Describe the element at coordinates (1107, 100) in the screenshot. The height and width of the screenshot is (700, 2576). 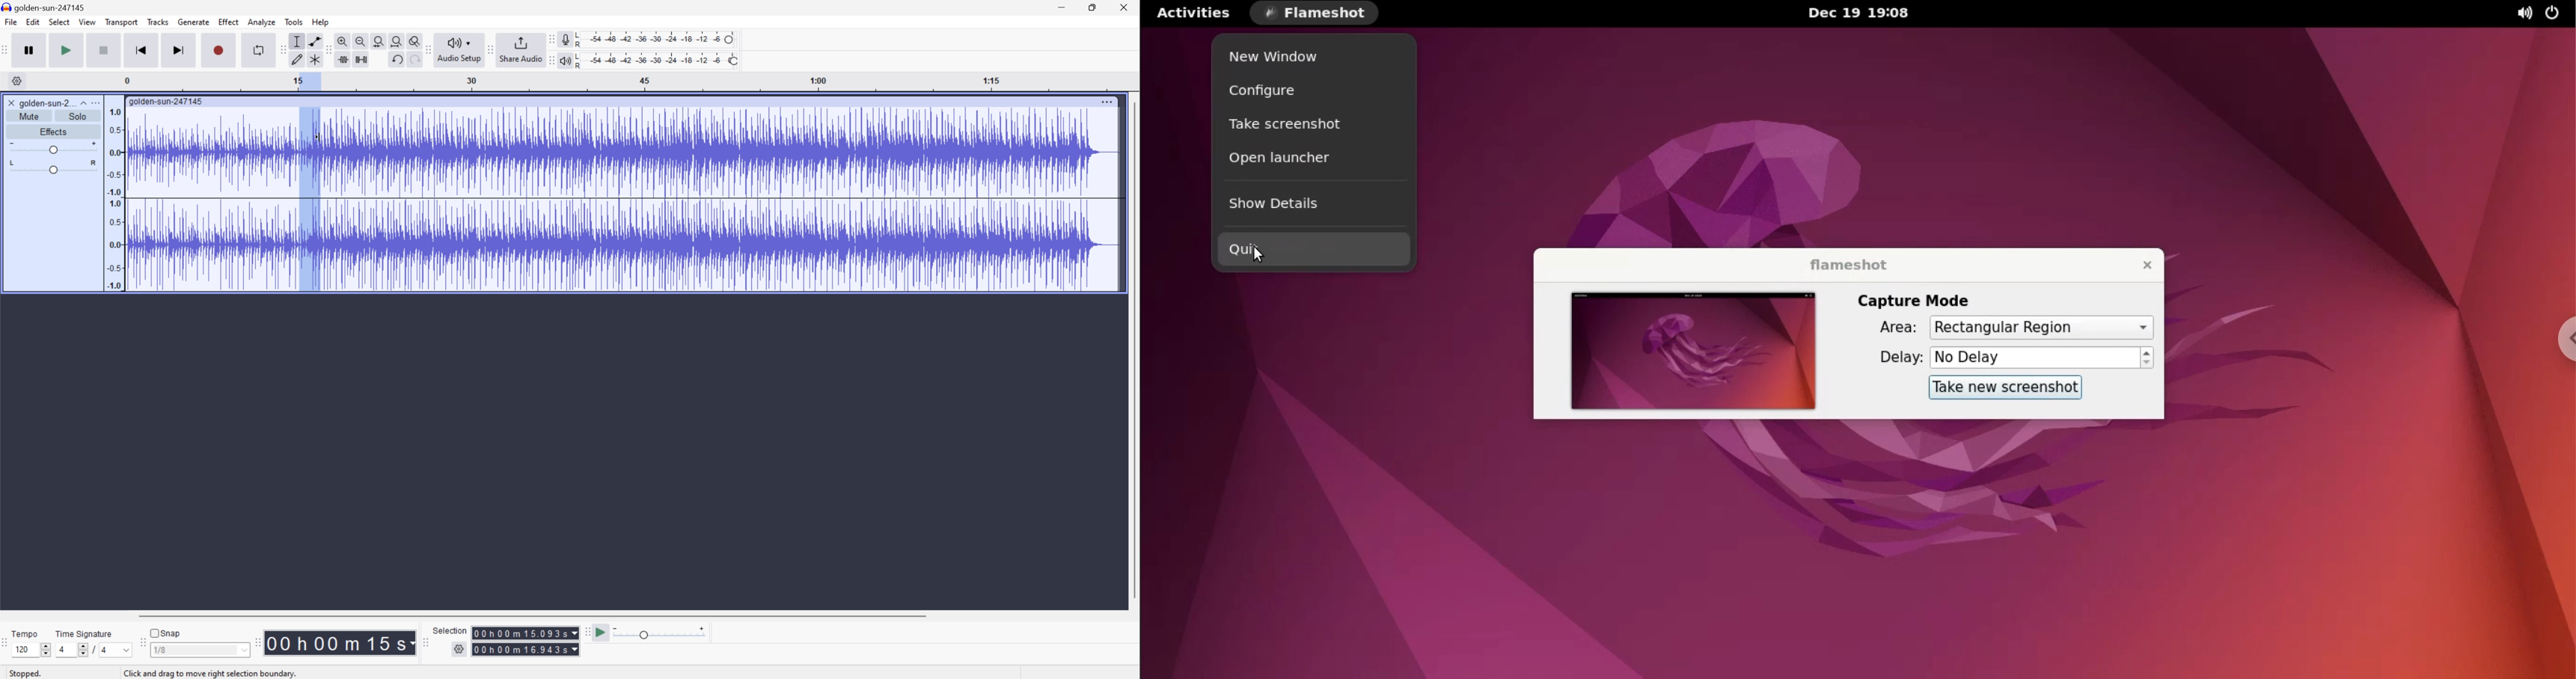
I see `More` at that location.